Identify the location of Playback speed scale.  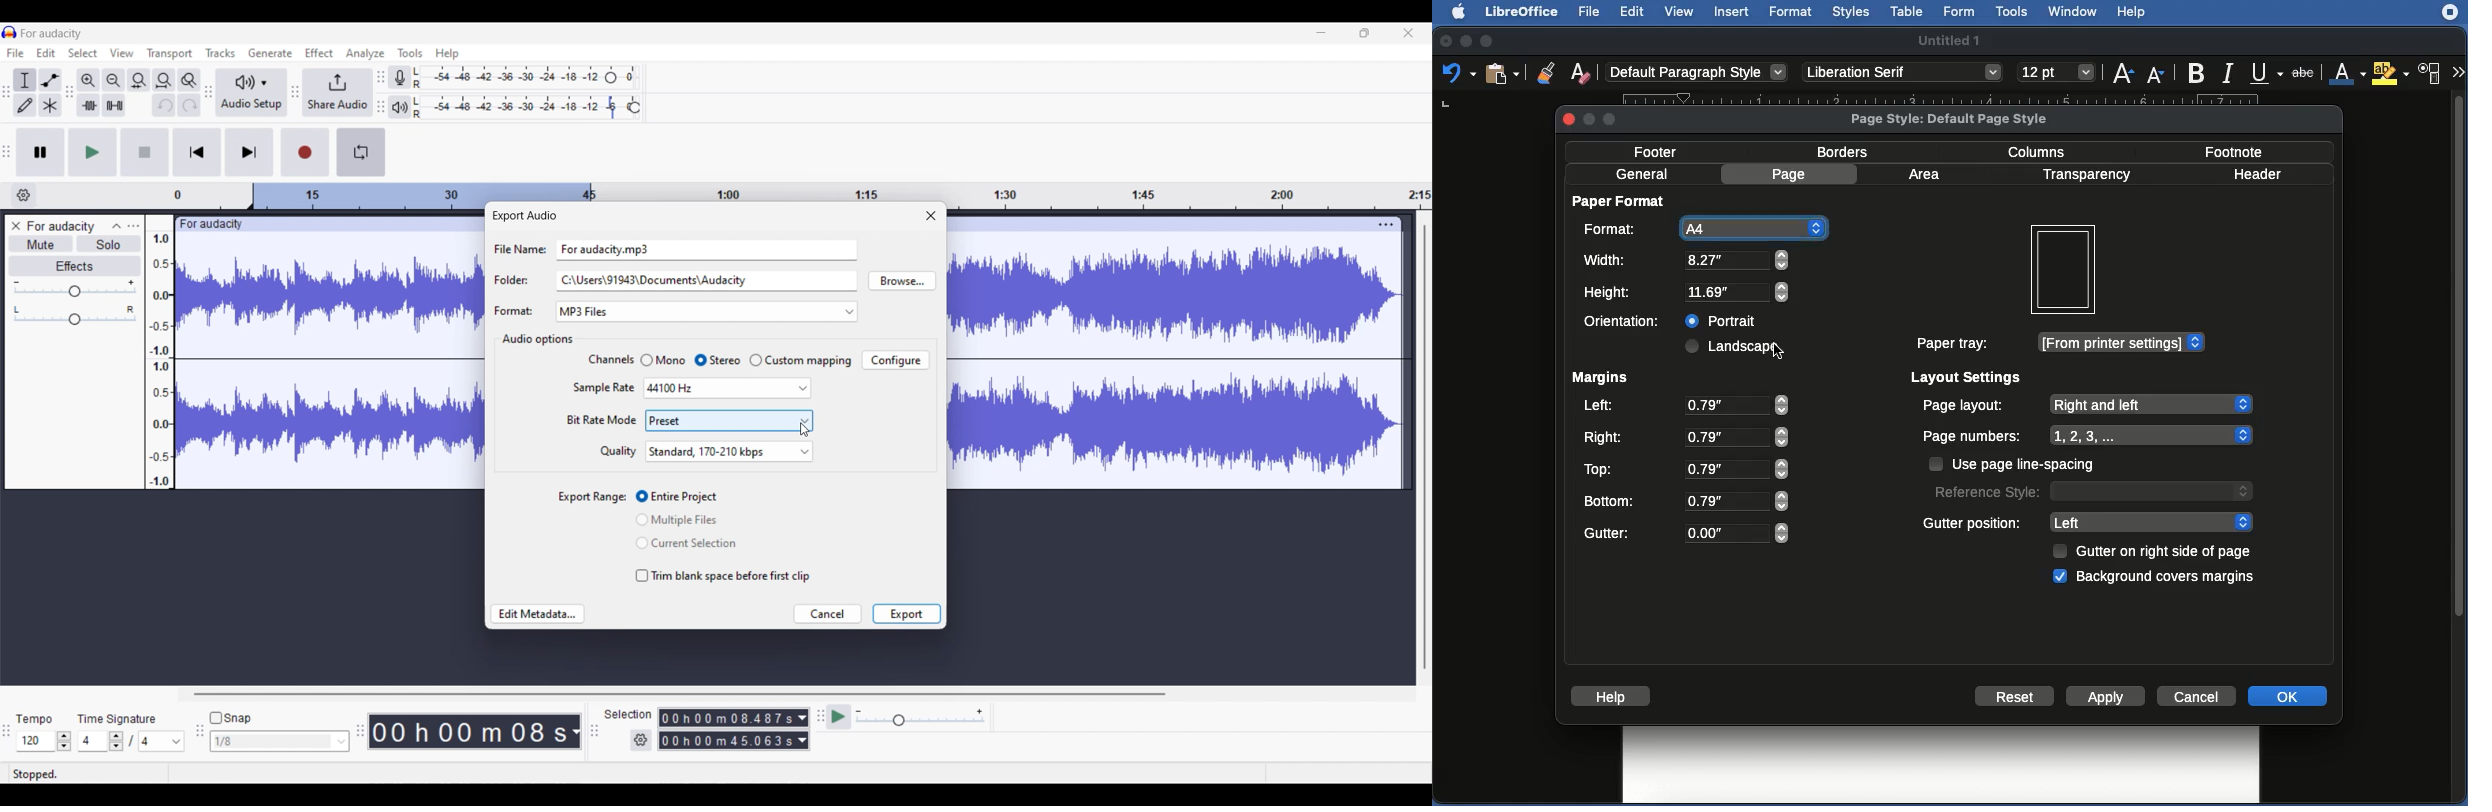
(921, 716).